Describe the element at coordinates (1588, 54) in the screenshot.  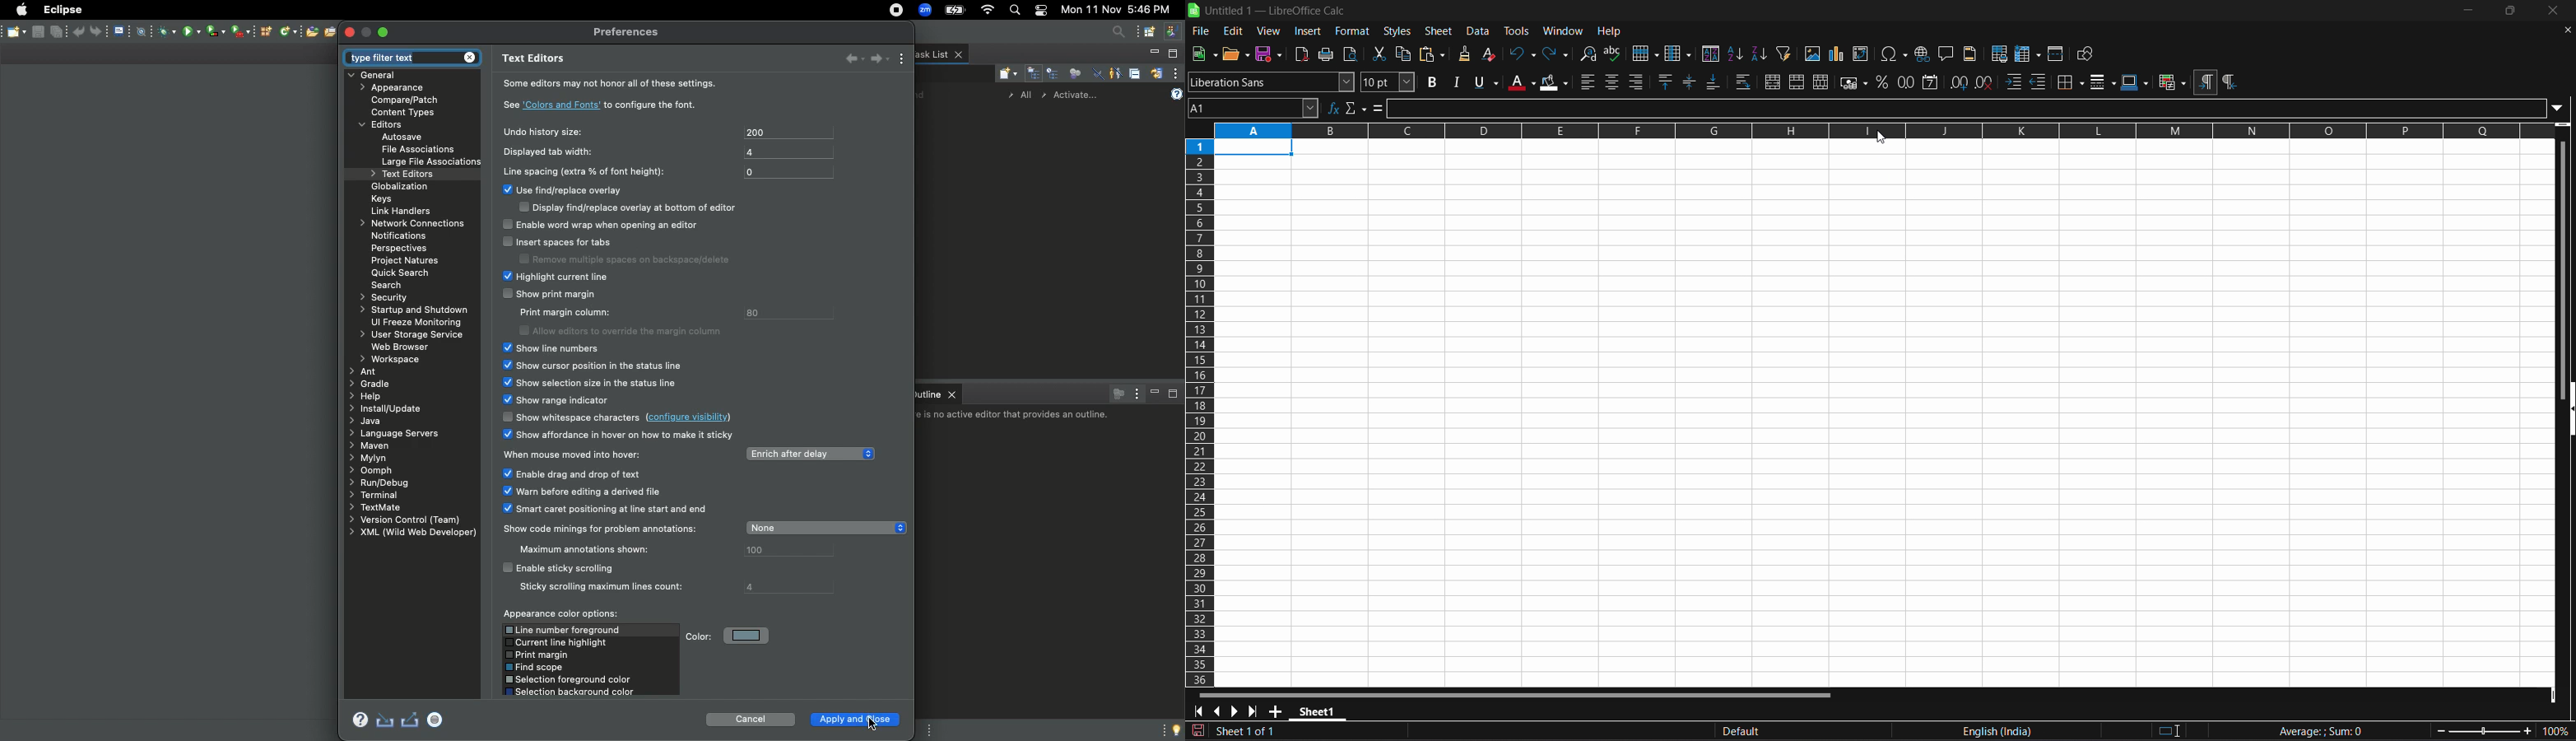
I see `find and replace` at that location.